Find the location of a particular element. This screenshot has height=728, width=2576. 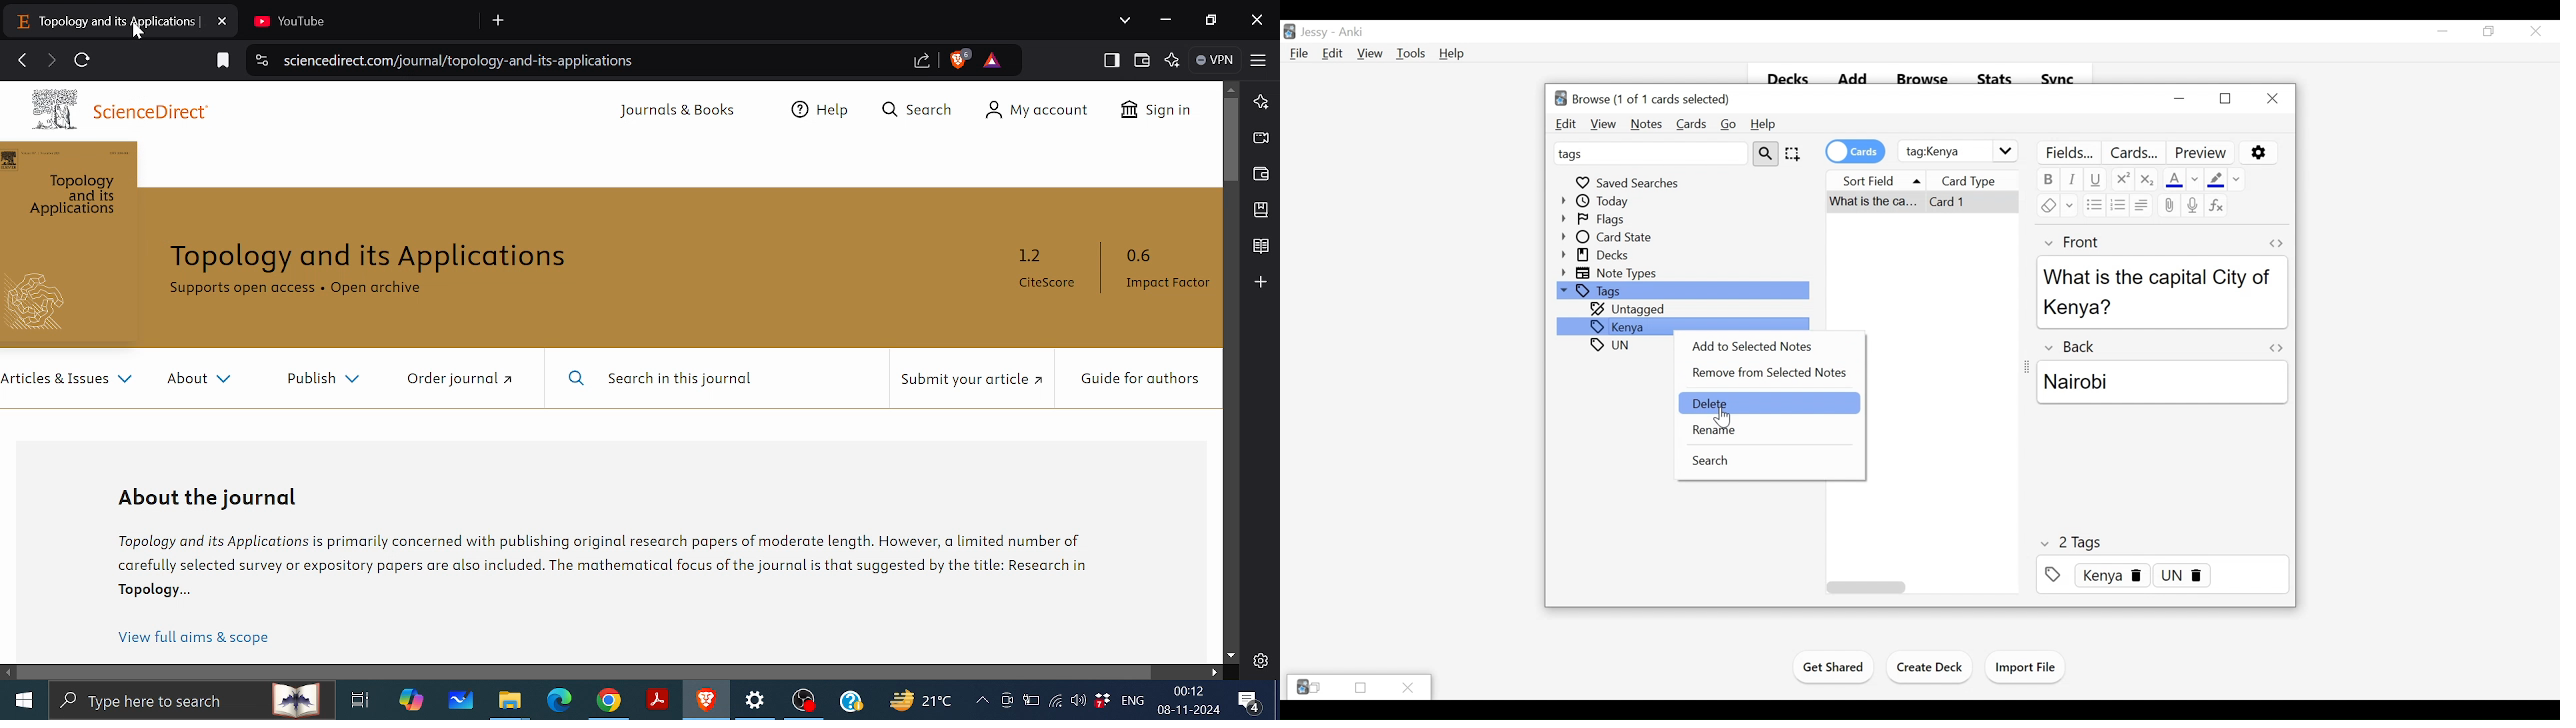

Tools is located at coordinates (1411, 54).